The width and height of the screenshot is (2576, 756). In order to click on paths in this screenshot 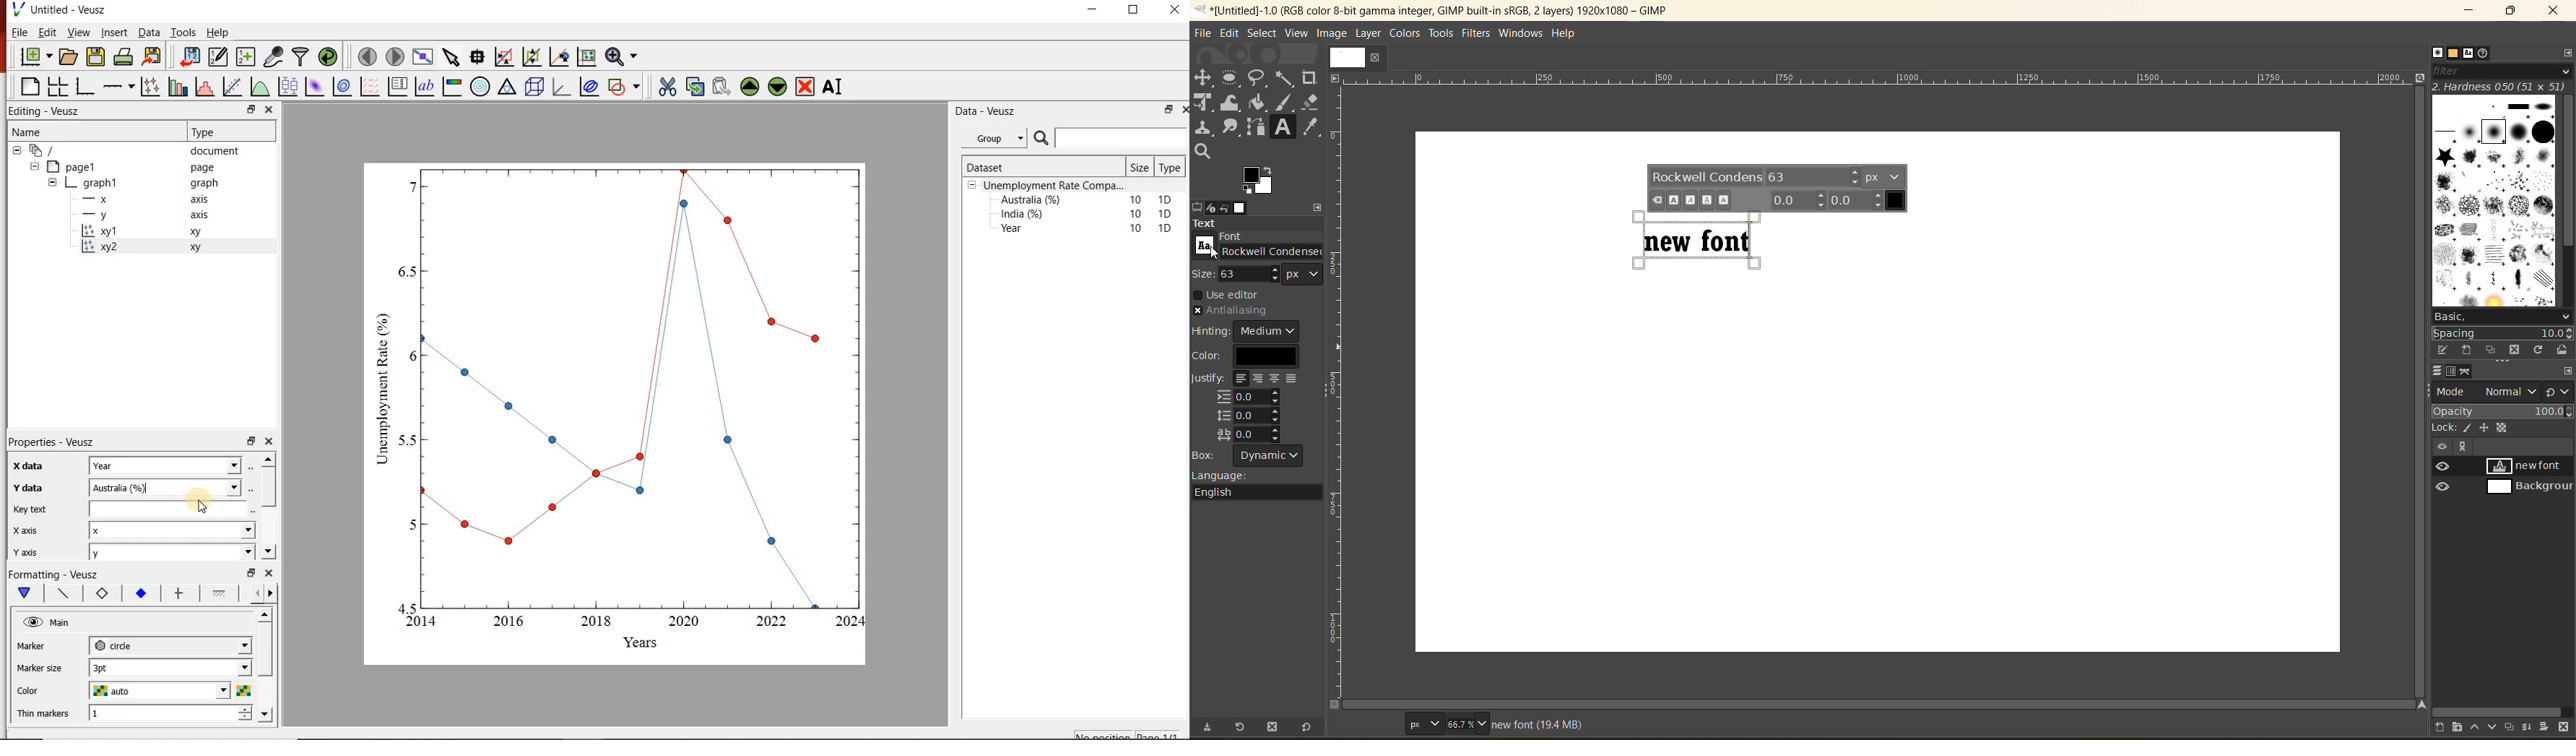, I will do `click(2466, 371)`.